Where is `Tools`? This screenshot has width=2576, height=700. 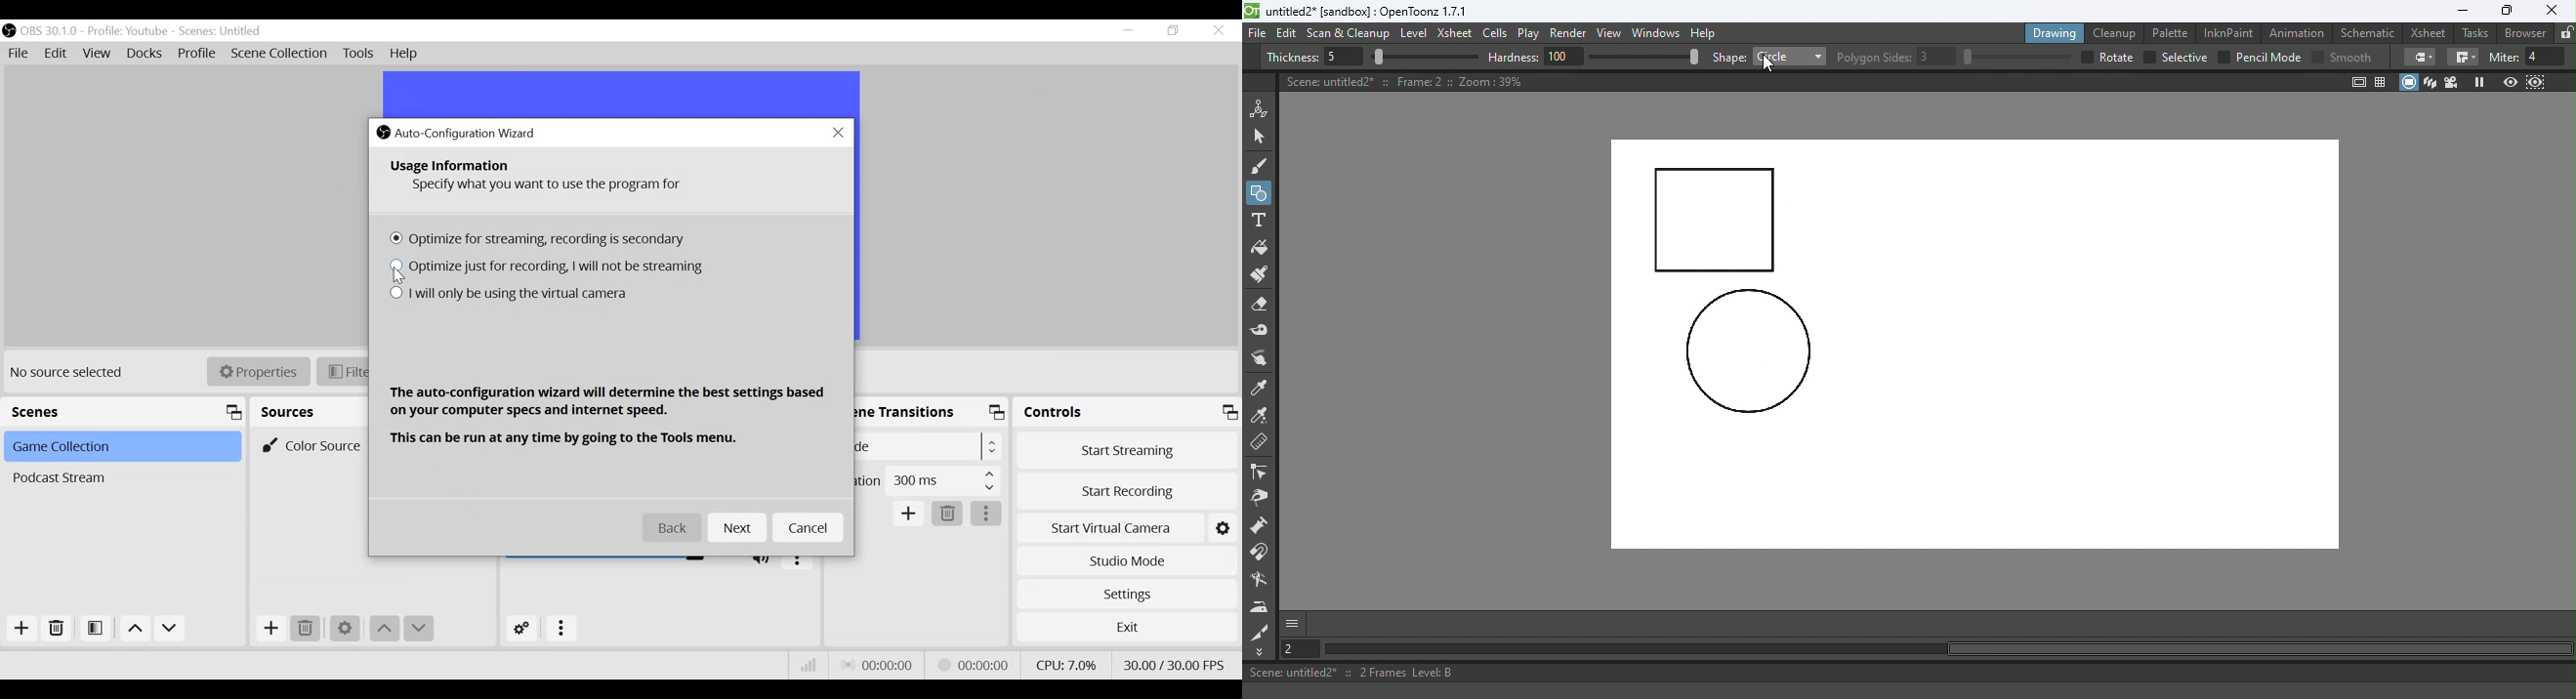
Tools is located at coordinates (359, 54).